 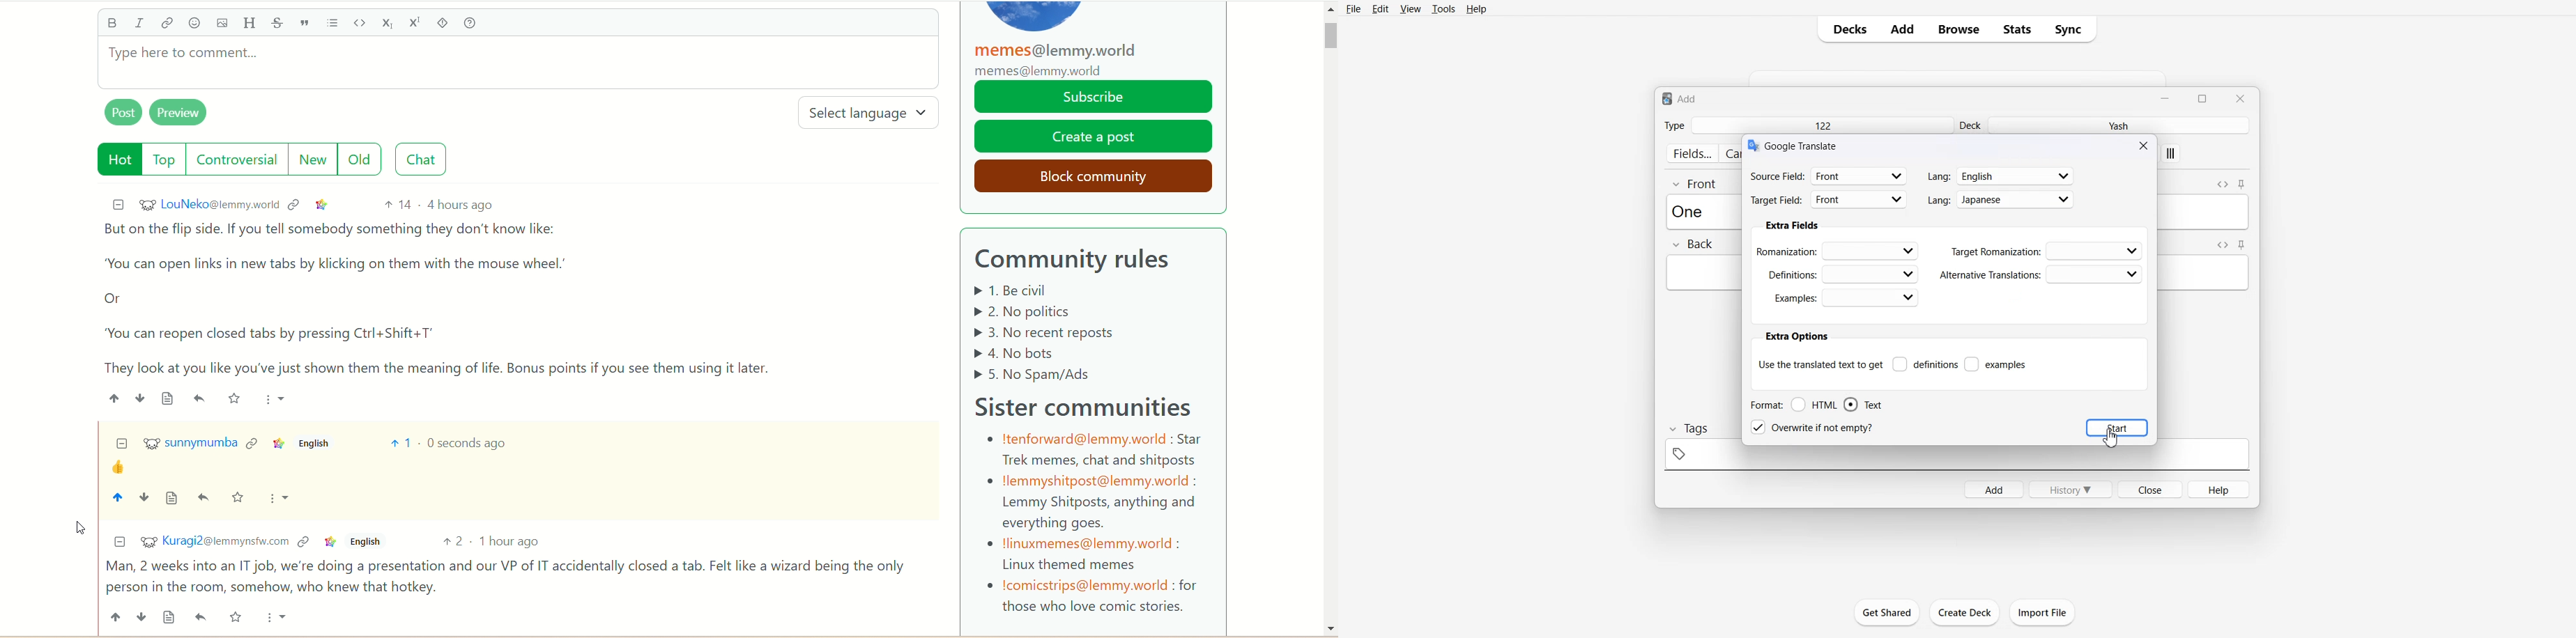 I want to click on down vote, so click(x=145, y=497).